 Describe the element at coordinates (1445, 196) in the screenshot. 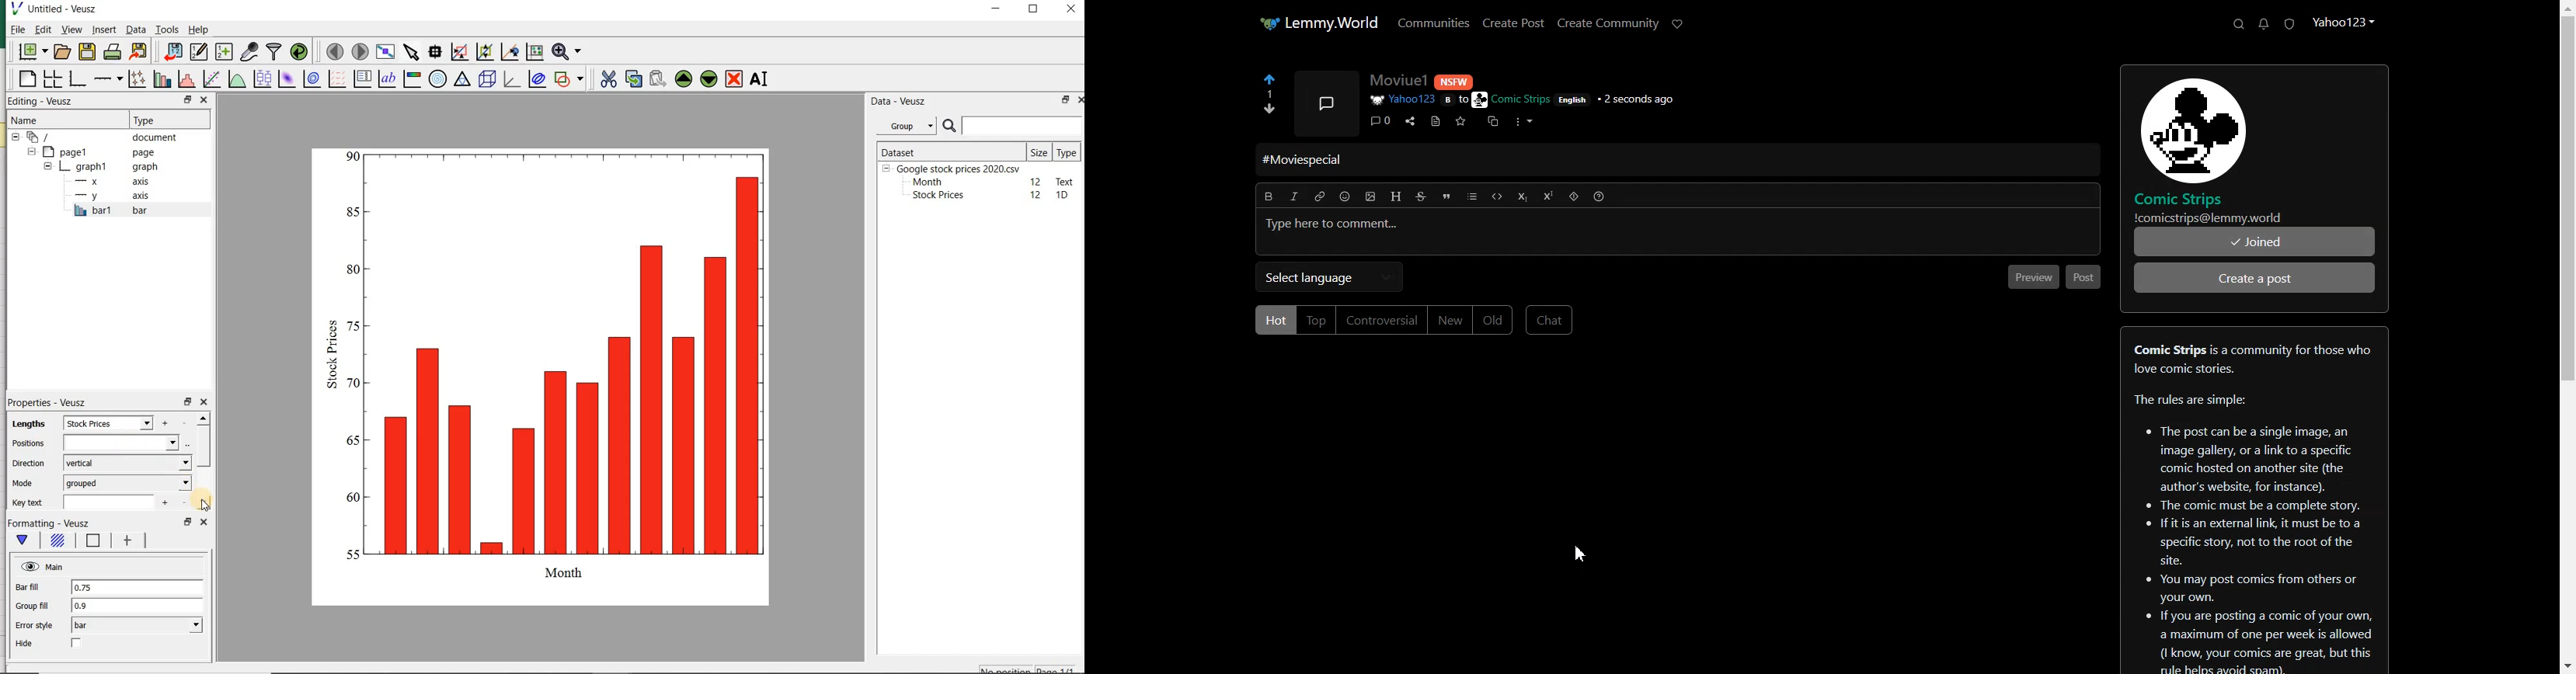

I see `Quote` at that location.